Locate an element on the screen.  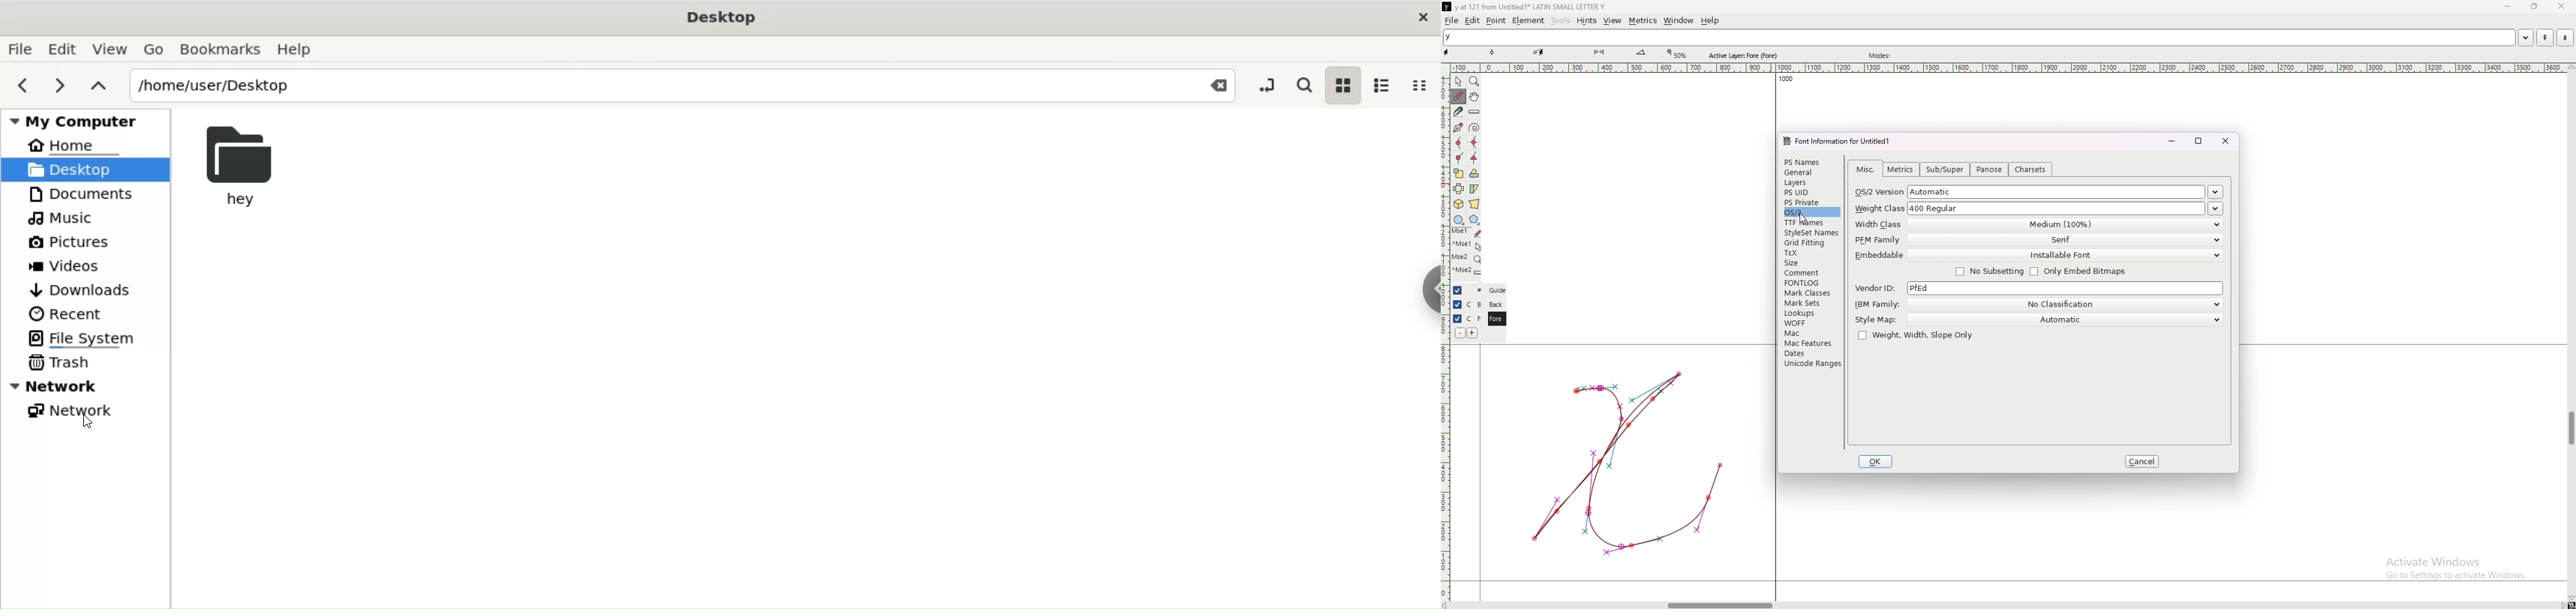
style map automatic is located at coordinates (2038, 319).